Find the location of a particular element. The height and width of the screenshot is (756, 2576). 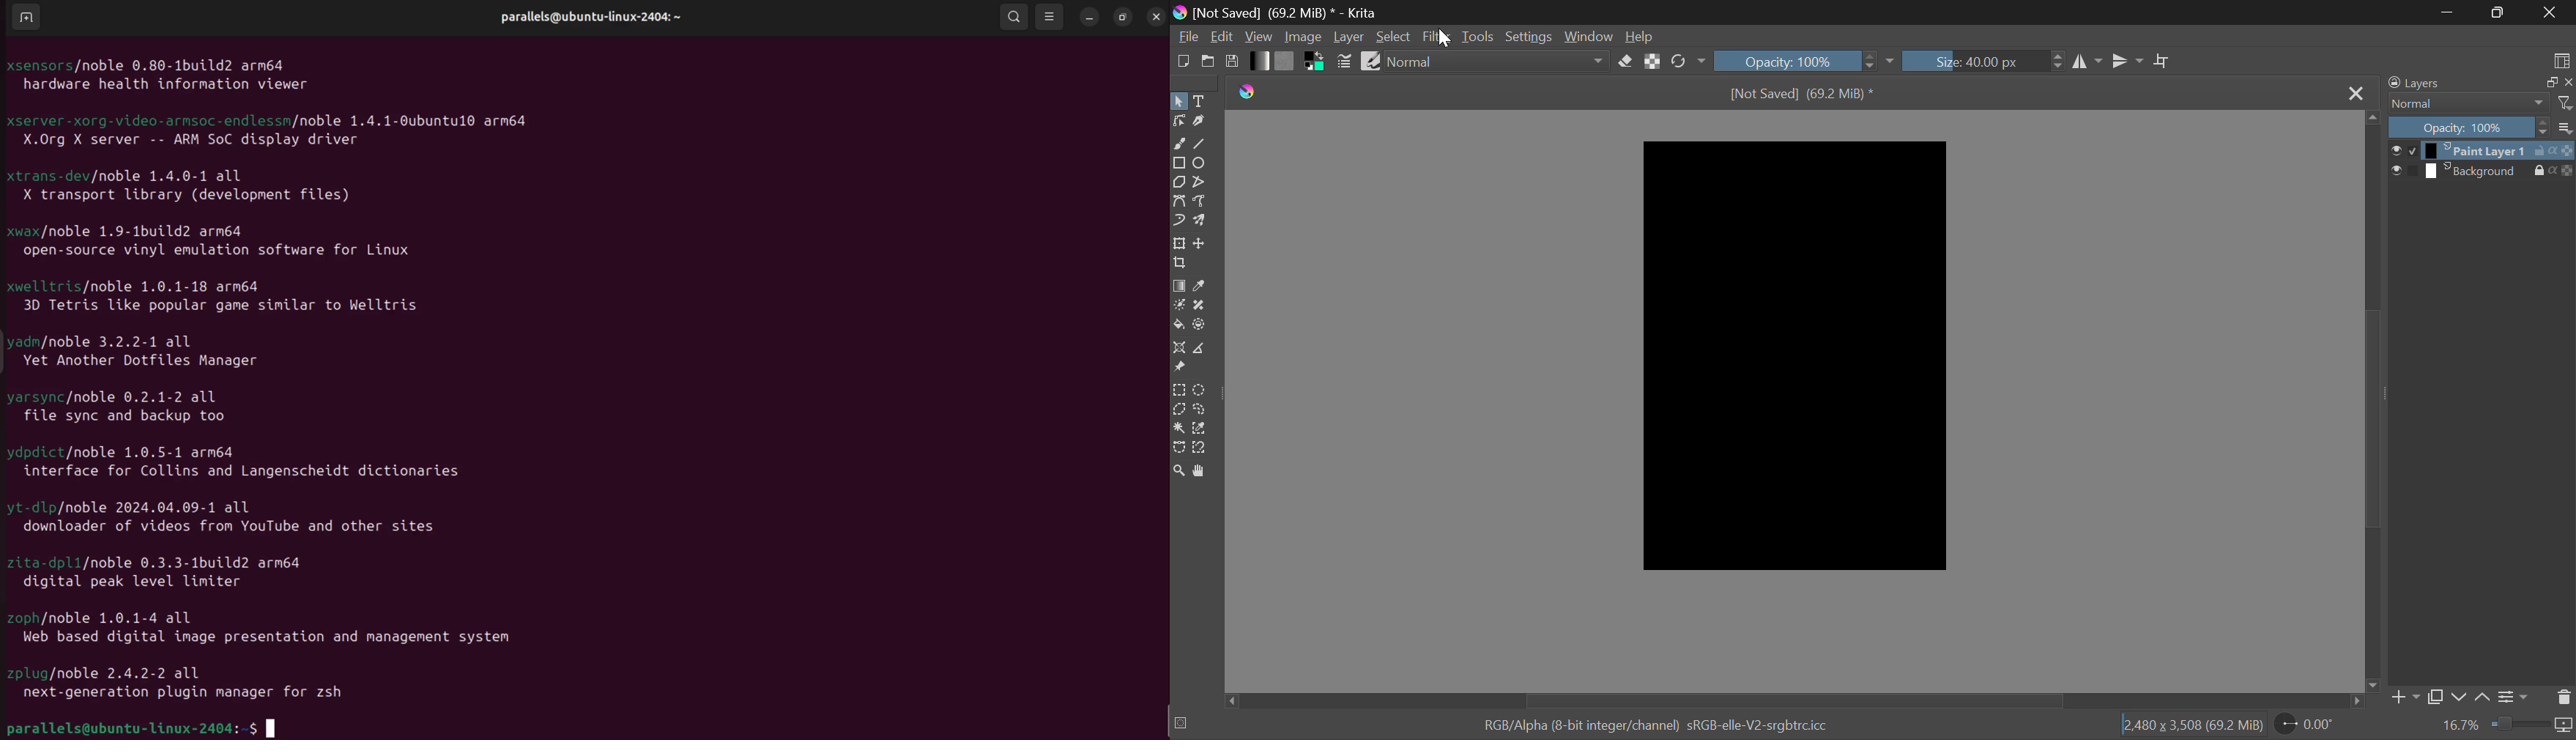

Colorize Mask Tool is located at coordinates (1180, 306).